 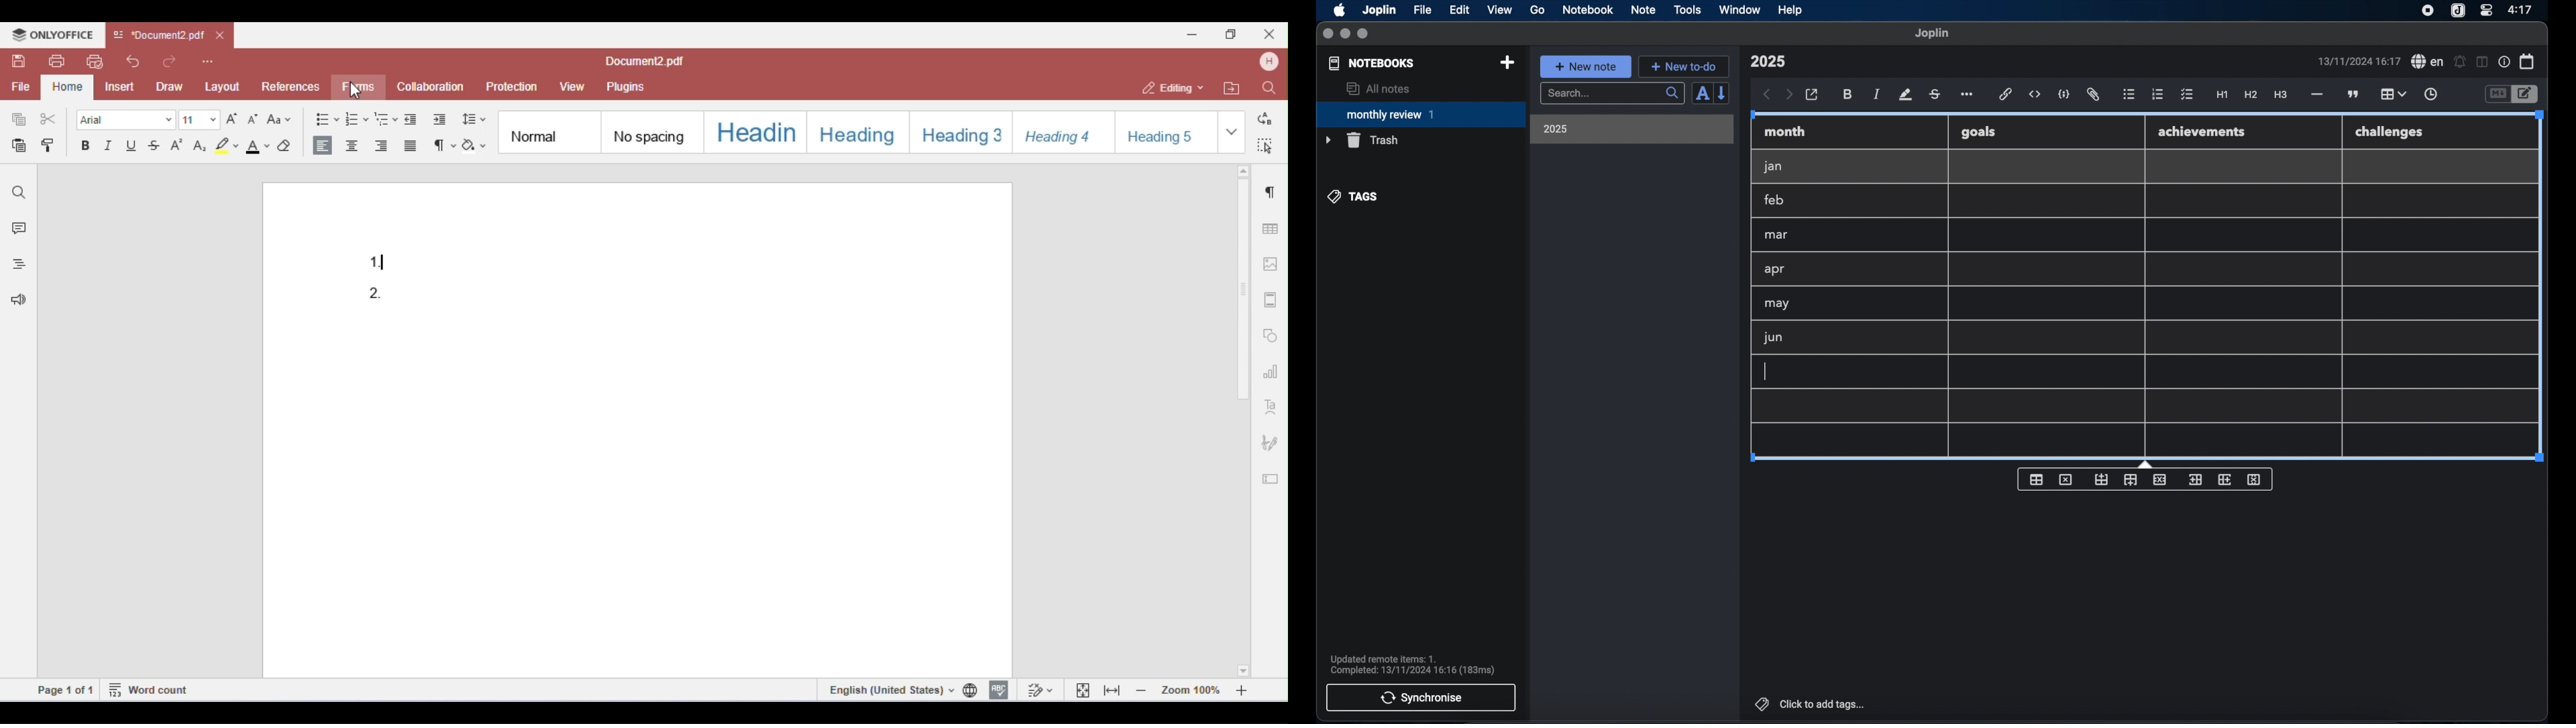 What do you see at coordinates (1585, 66) in the screenshot?
I see `new note` at bounding box center [1585, 66].